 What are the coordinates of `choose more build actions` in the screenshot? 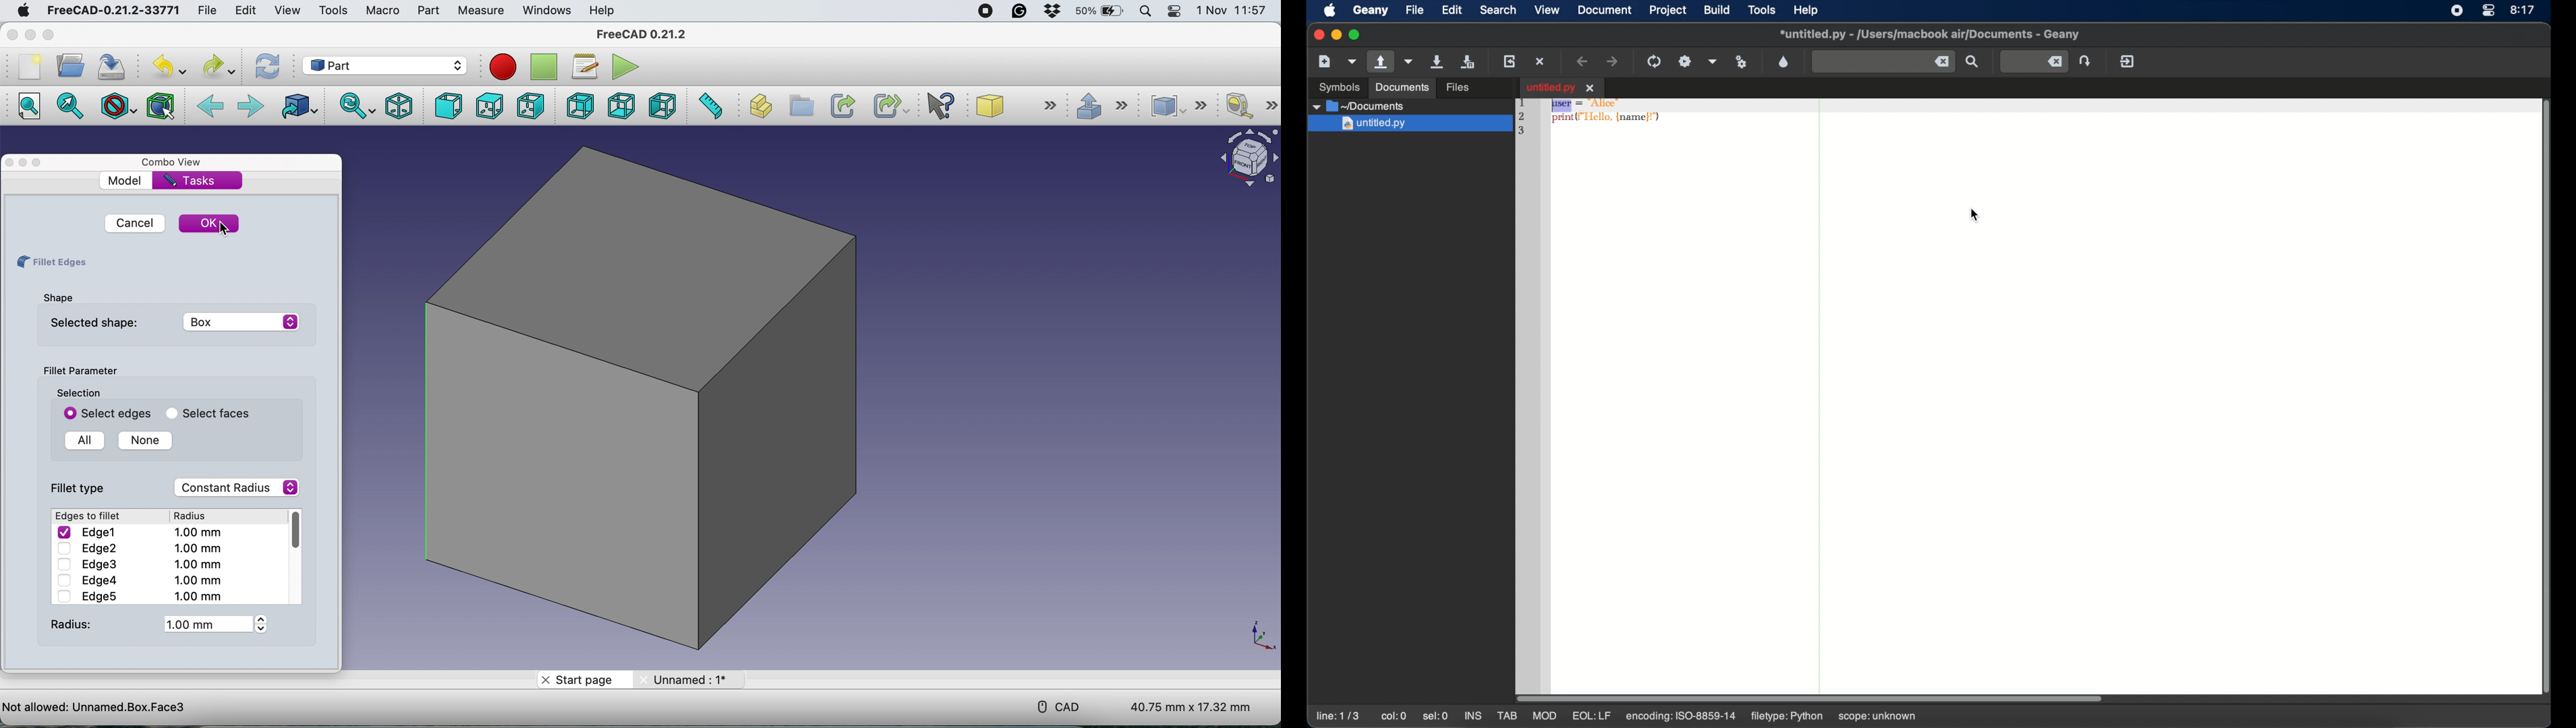 It's located at (1713, 61).